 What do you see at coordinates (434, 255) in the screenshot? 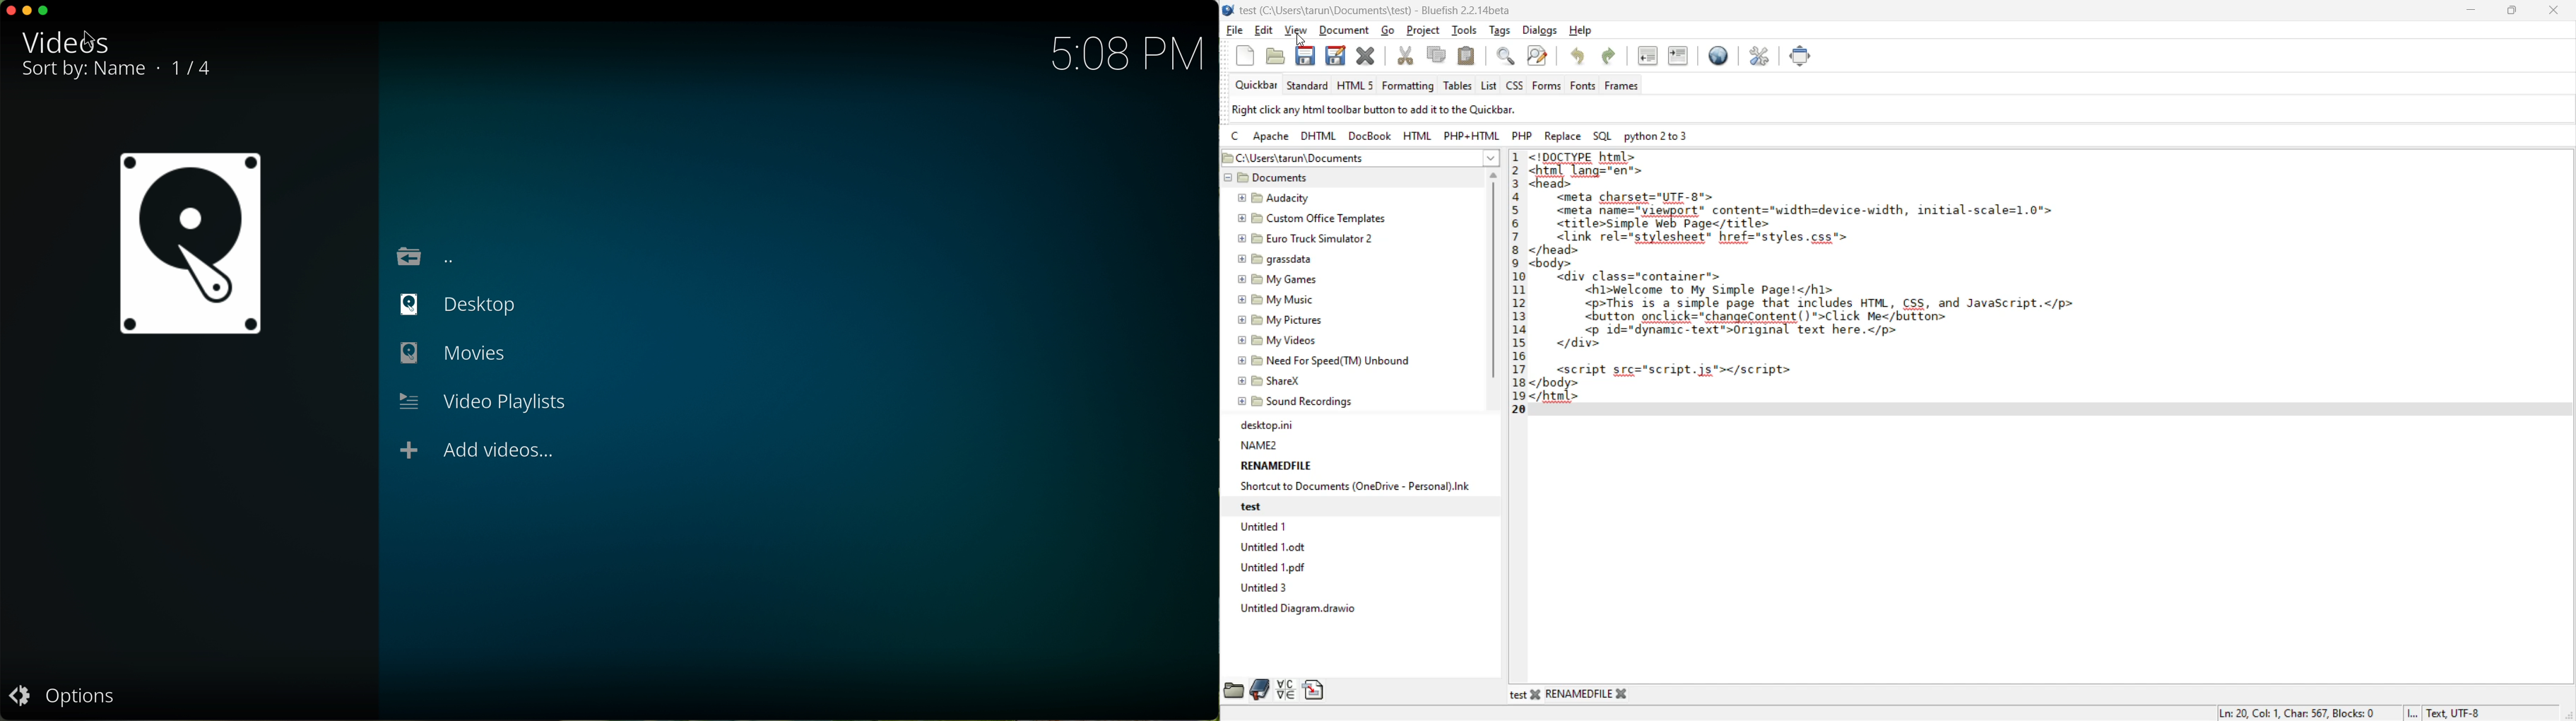
I see `location back` at bounding box center [434, 255].